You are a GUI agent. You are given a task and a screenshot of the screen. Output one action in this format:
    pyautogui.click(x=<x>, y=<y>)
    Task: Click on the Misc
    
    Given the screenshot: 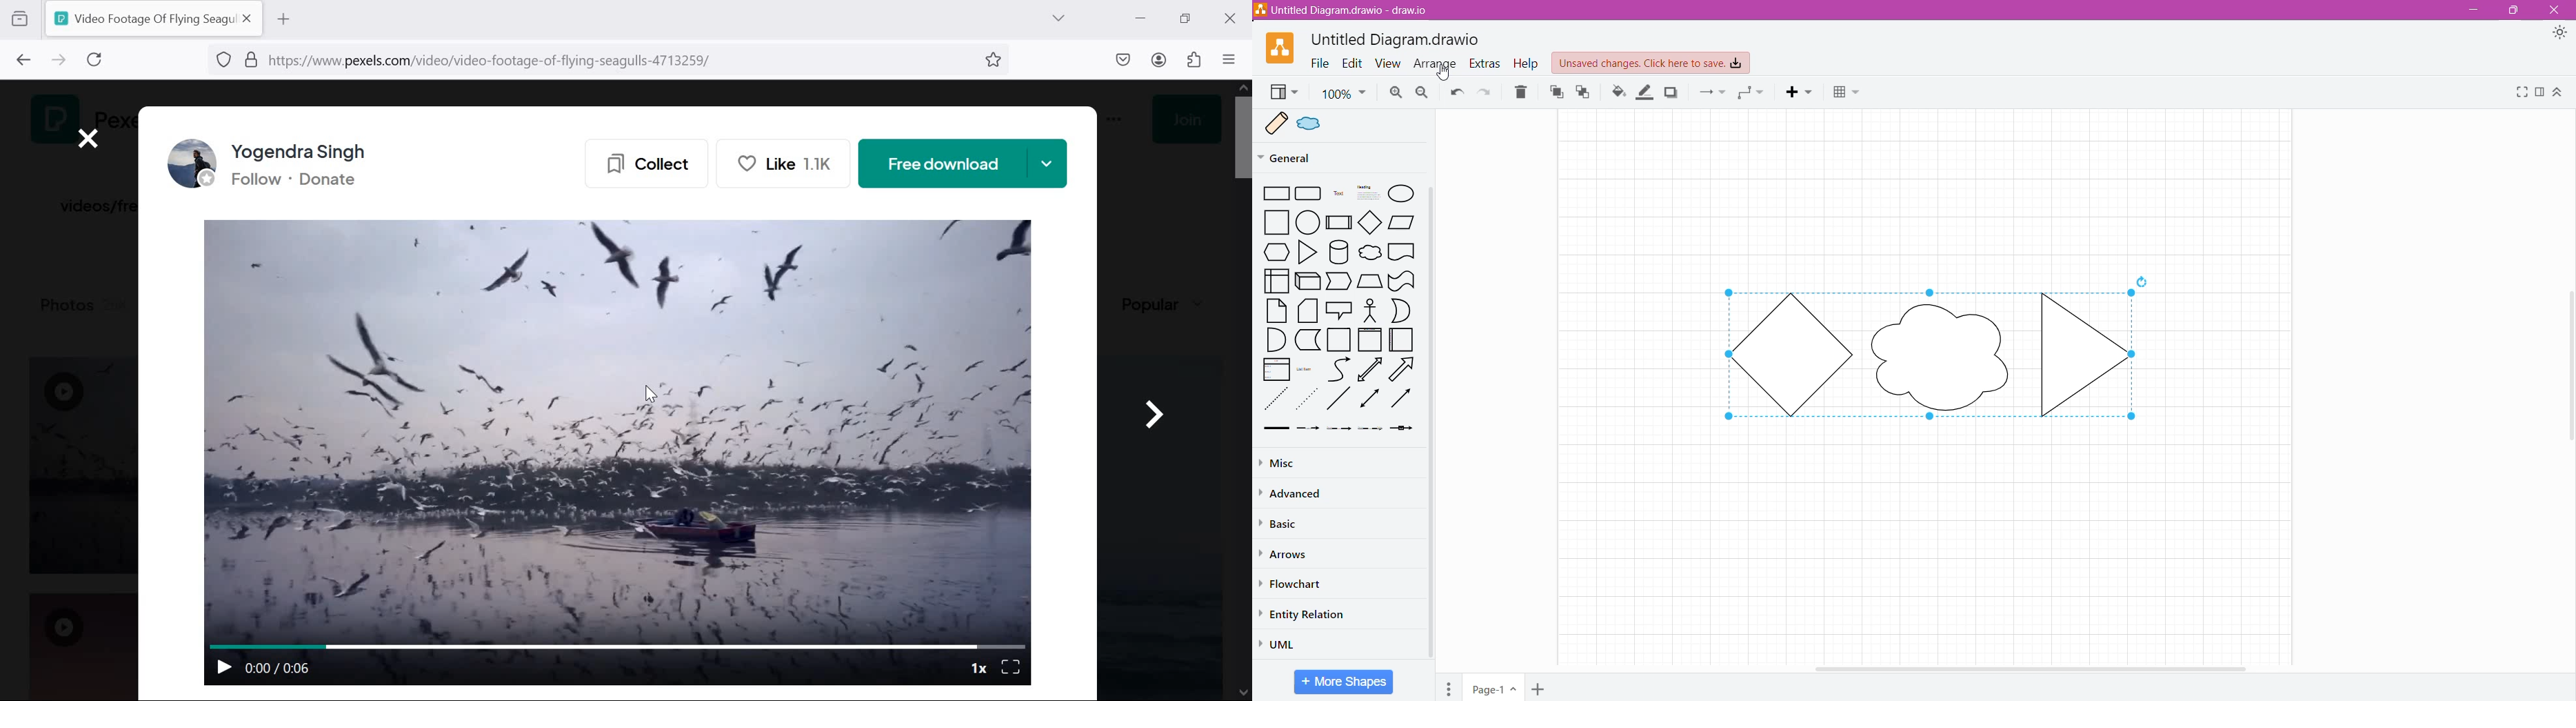 What is the action you would take?
    pyautogui.click(x=1288, y=462)
    